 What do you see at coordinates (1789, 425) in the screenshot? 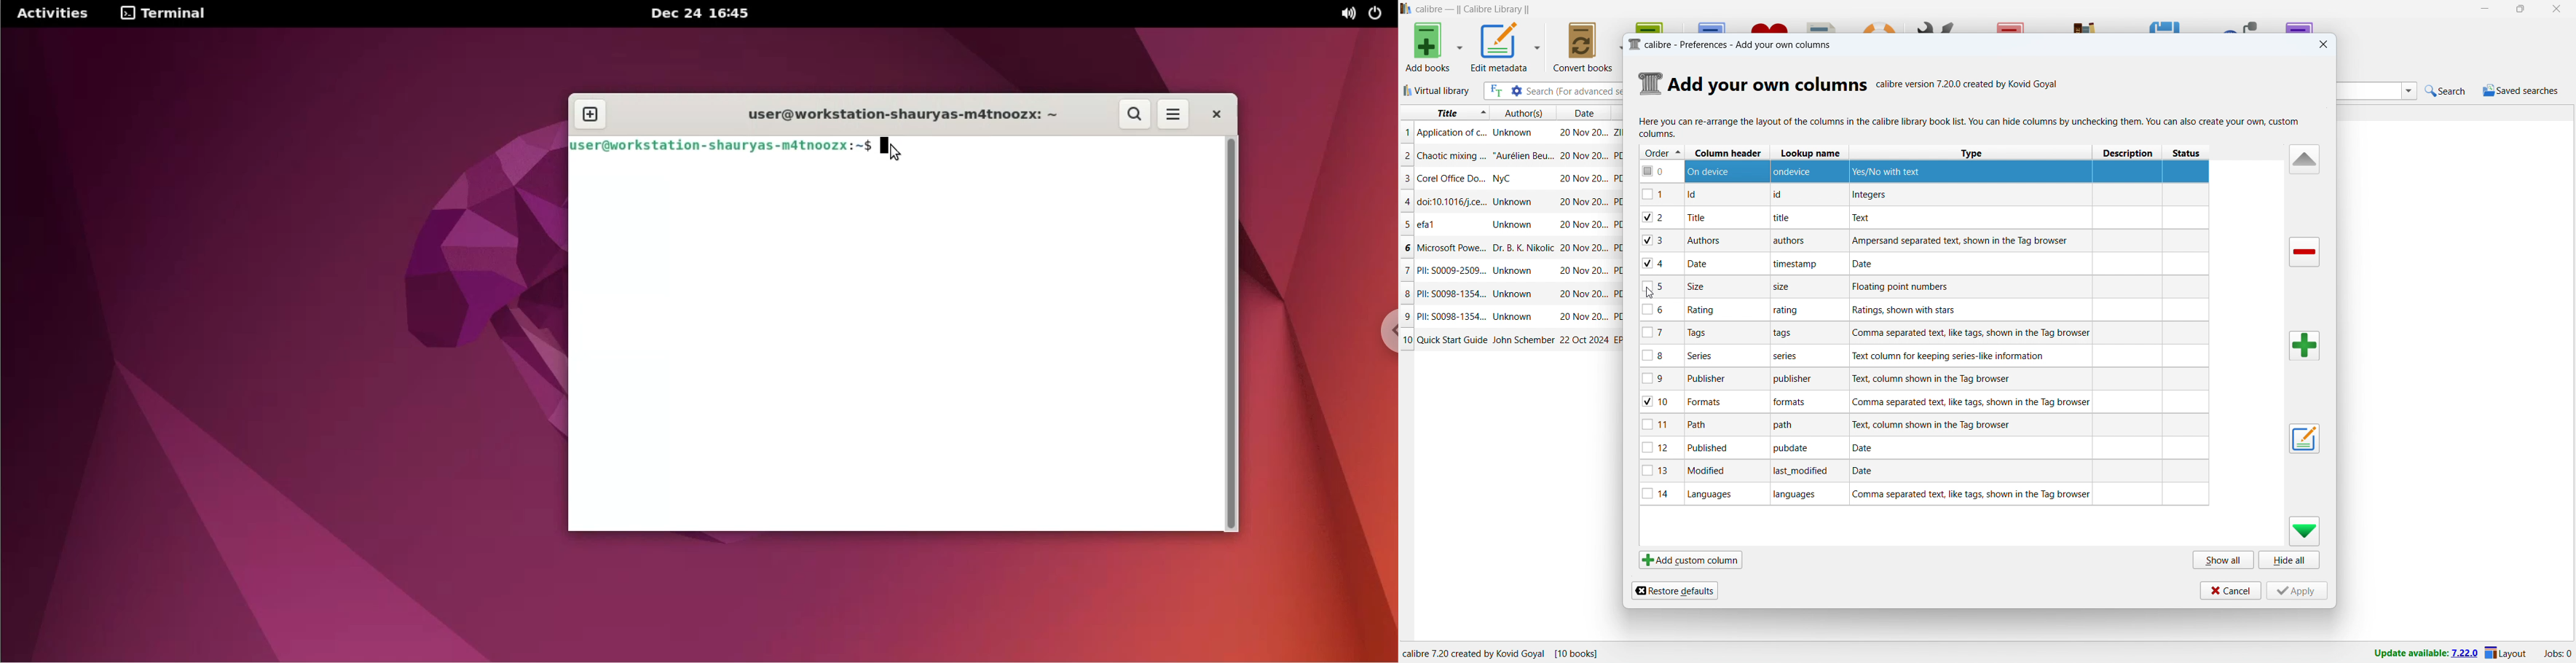
I see `path` at bounding box center [1789, 425].